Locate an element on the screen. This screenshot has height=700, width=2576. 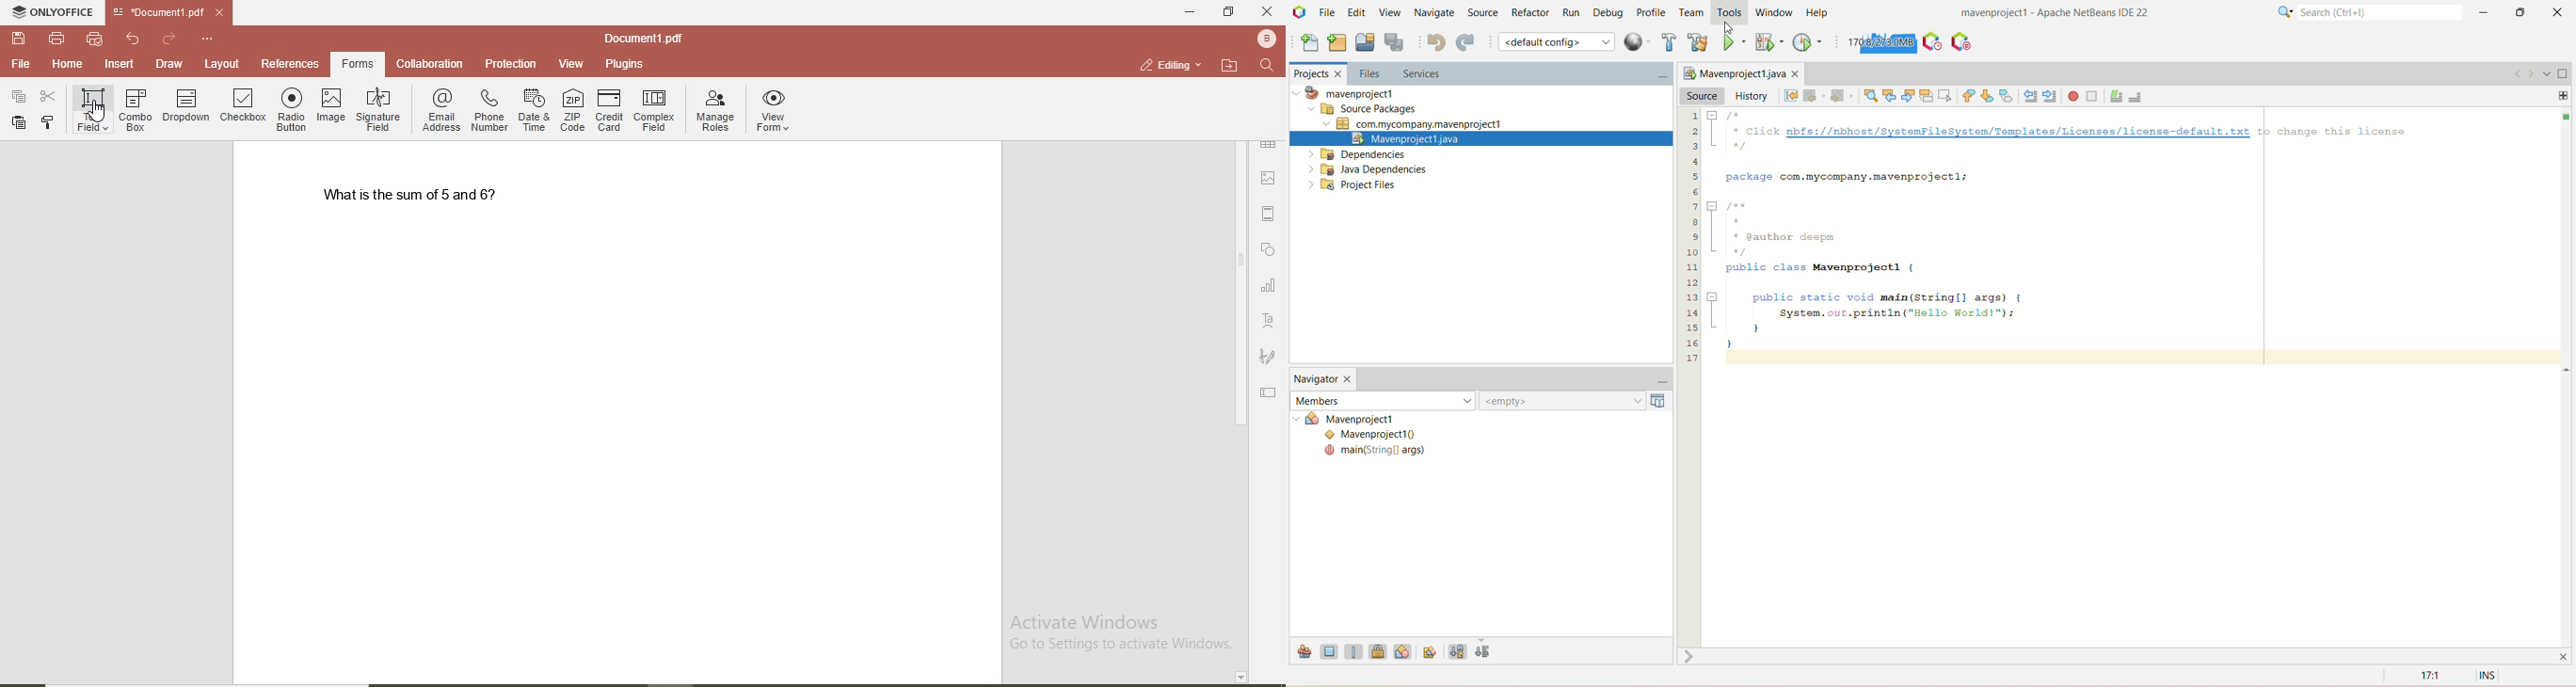
protection is located at coordinates (511, 64).